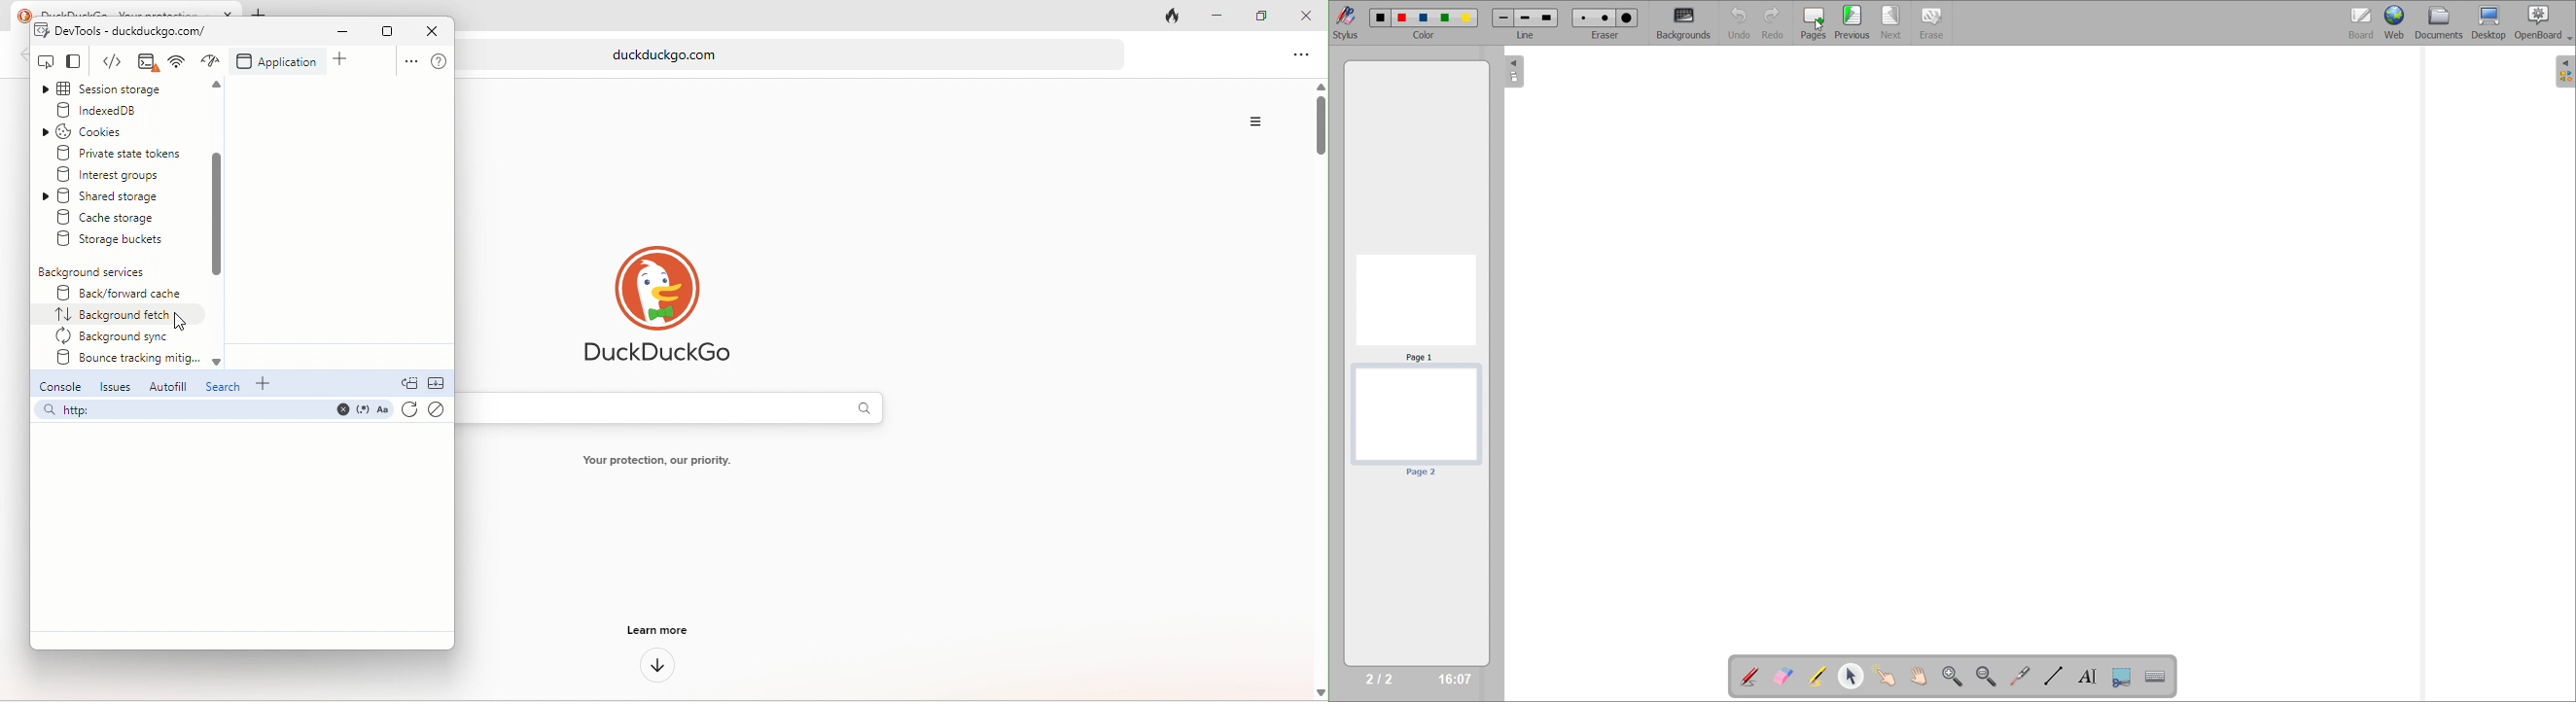 The height and width of the screenshot is (728, 2576). Describe the element at coordinates (2395, 23) in the screenshot. I see `web` at that location.